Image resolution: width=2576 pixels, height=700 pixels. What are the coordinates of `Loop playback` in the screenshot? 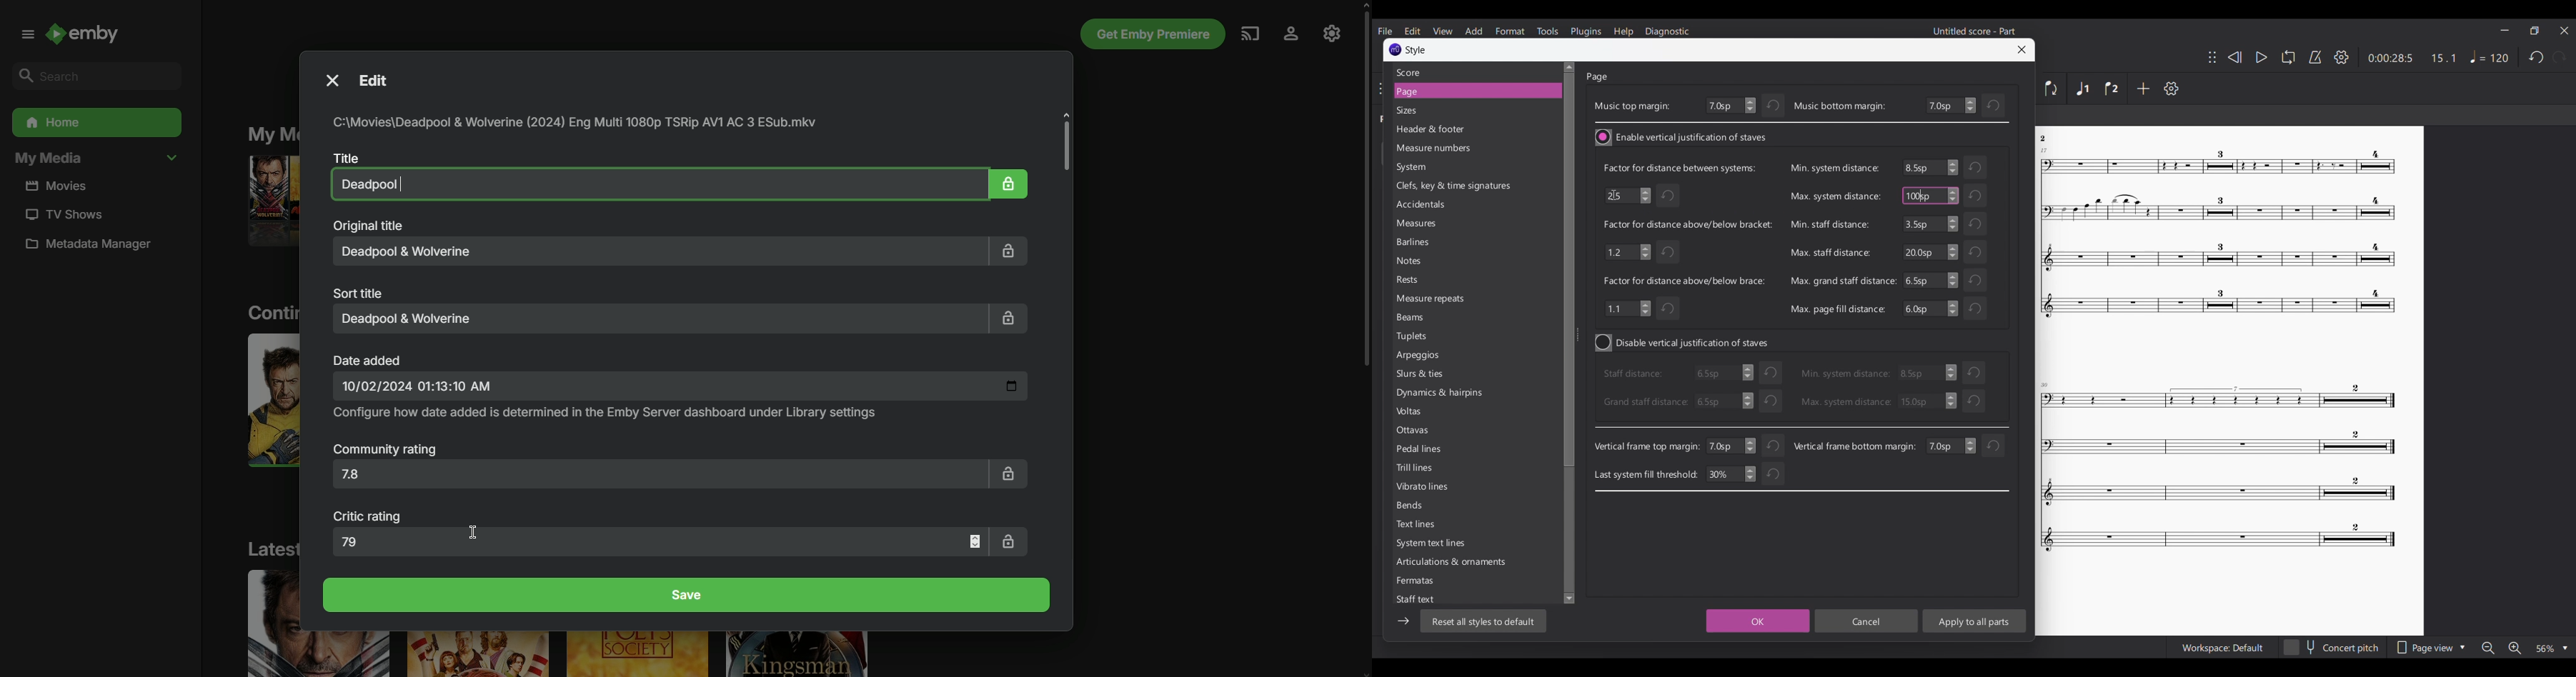 It's located at (2288, 57).